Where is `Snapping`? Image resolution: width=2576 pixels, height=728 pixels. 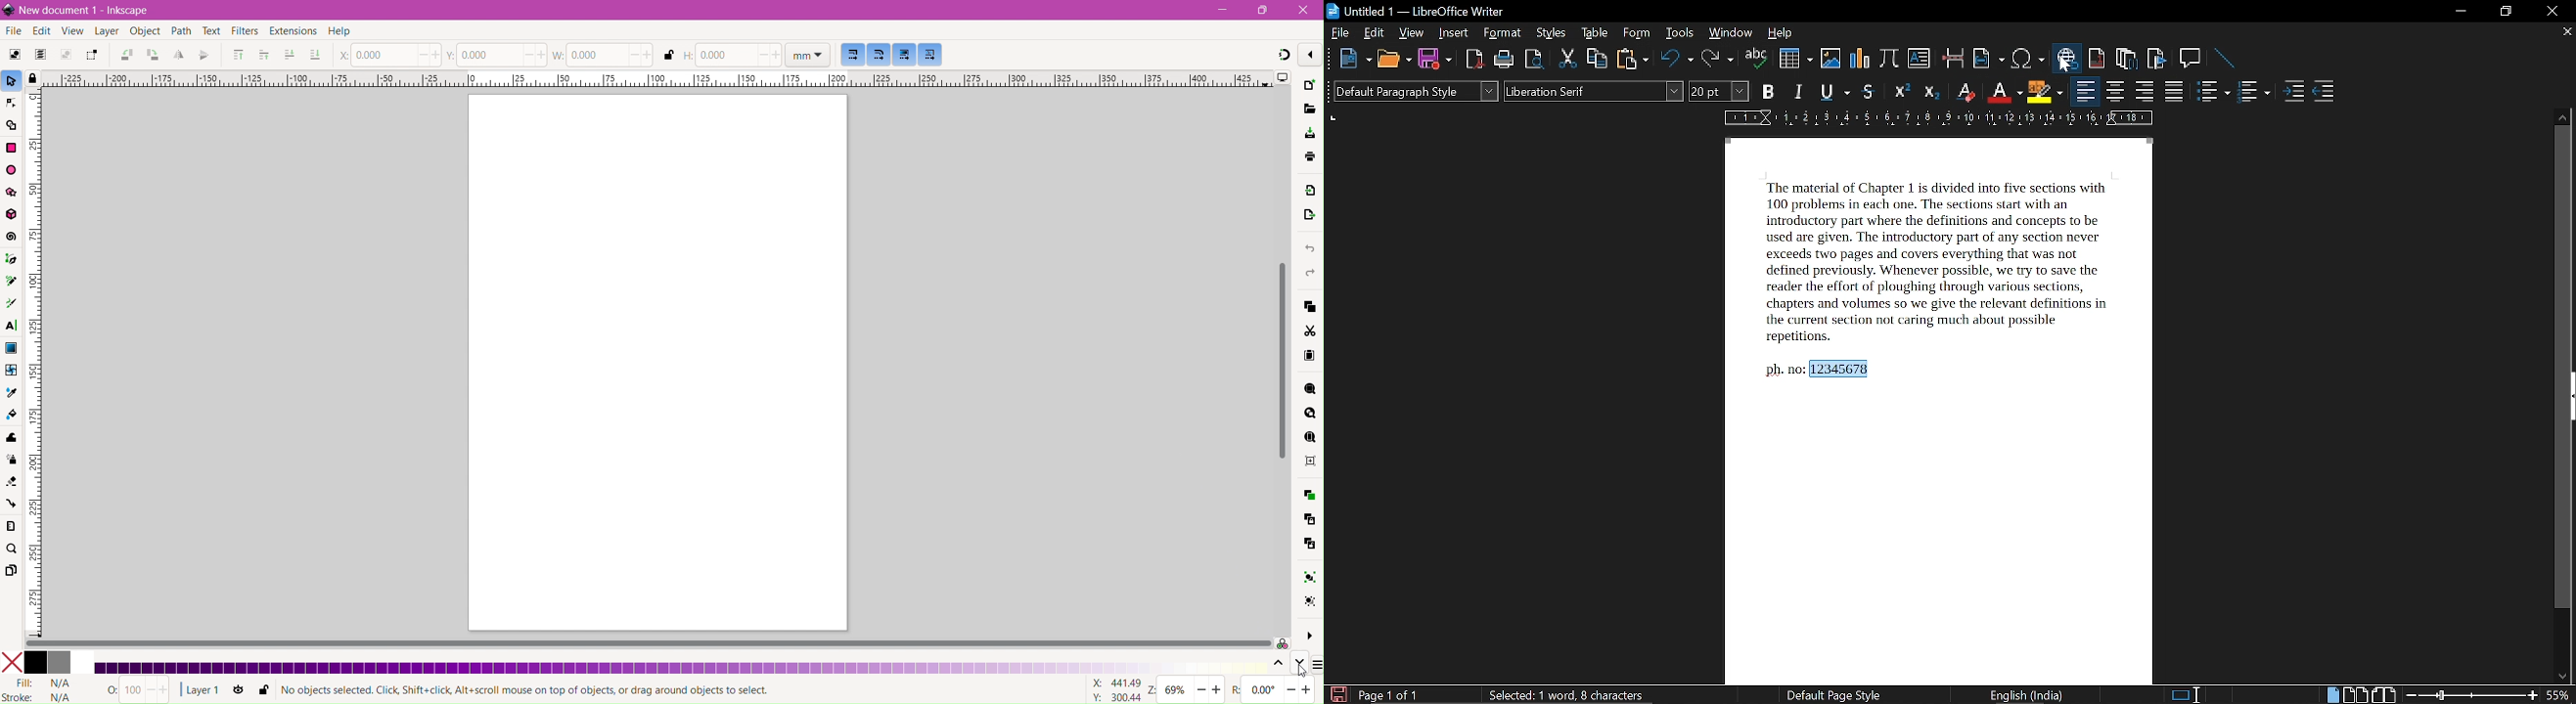 Snapping is located at coordinates (1285, 57).